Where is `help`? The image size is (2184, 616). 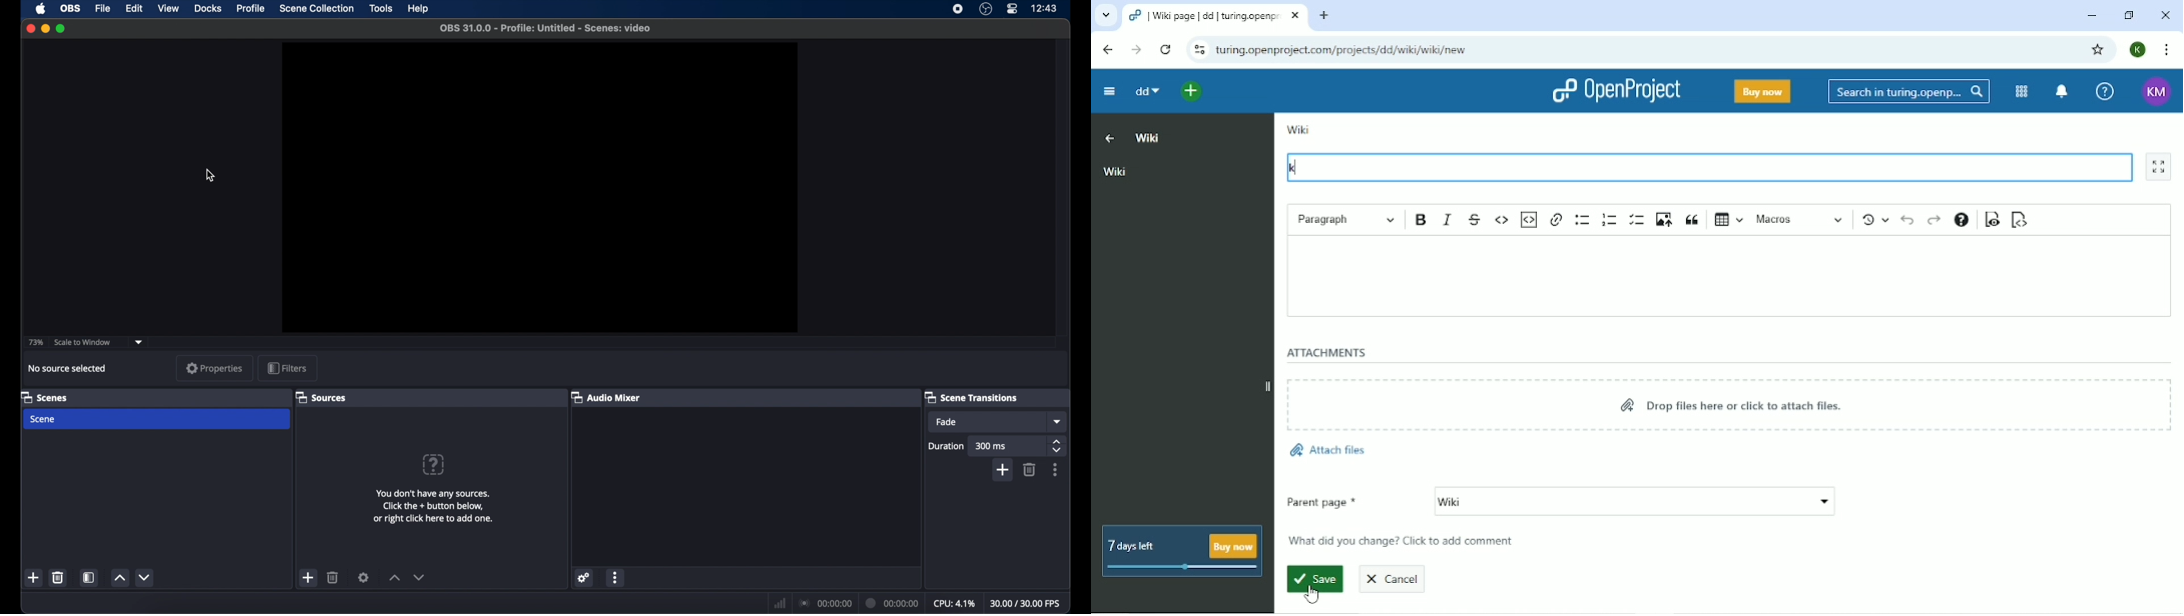
help is located at coordinates (417, 9).